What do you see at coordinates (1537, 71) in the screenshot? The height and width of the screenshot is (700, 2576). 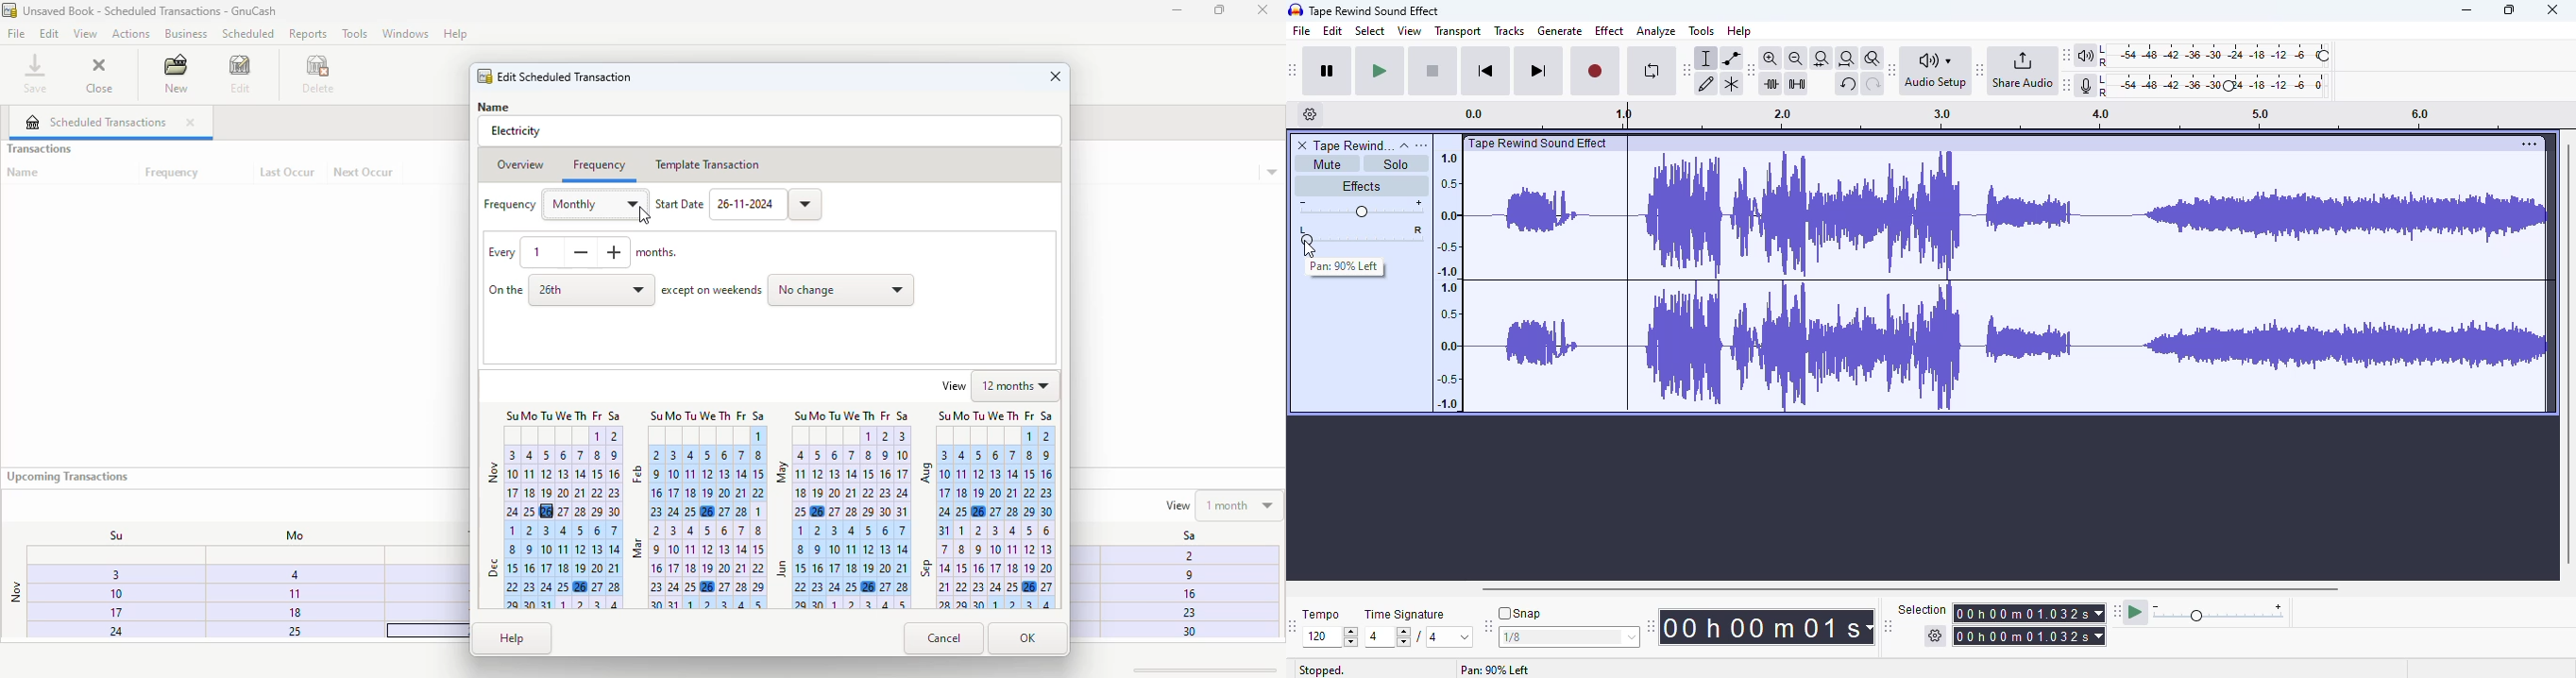 I see `skip to end` at bounding box center [1537, 71].